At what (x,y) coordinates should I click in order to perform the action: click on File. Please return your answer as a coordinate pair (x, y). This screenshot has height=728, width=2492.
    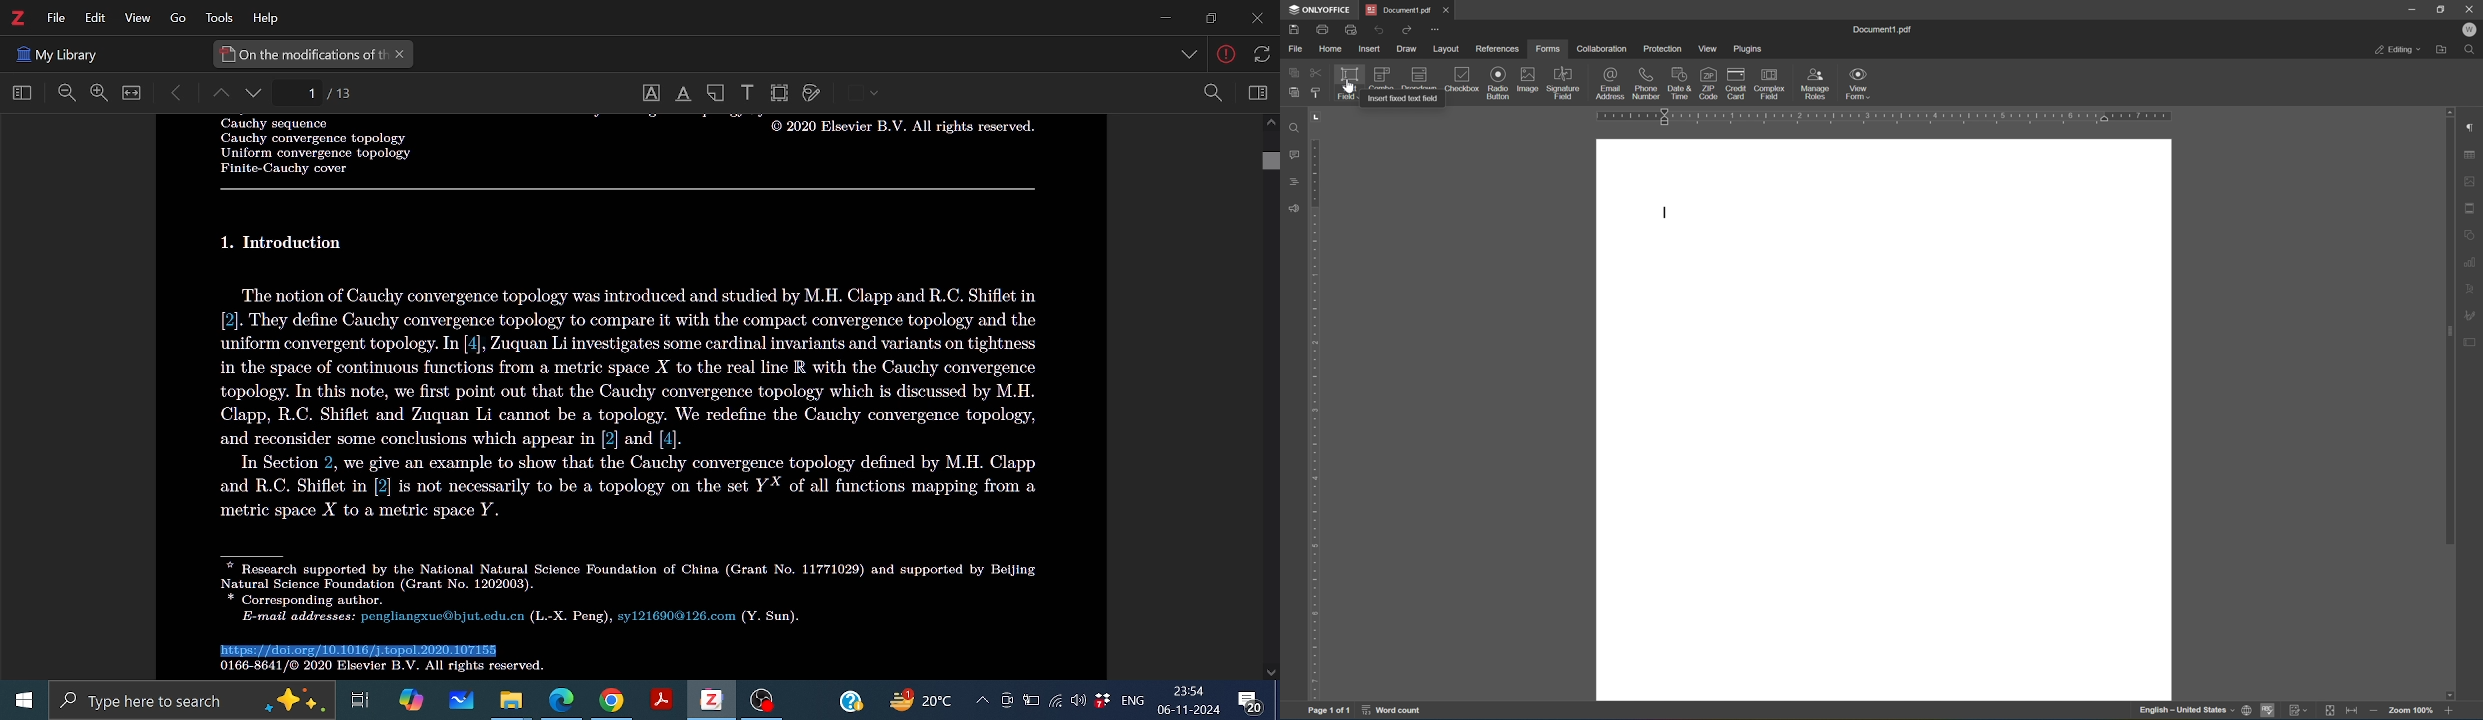
    Looking at the image, I should click on (56, 18).